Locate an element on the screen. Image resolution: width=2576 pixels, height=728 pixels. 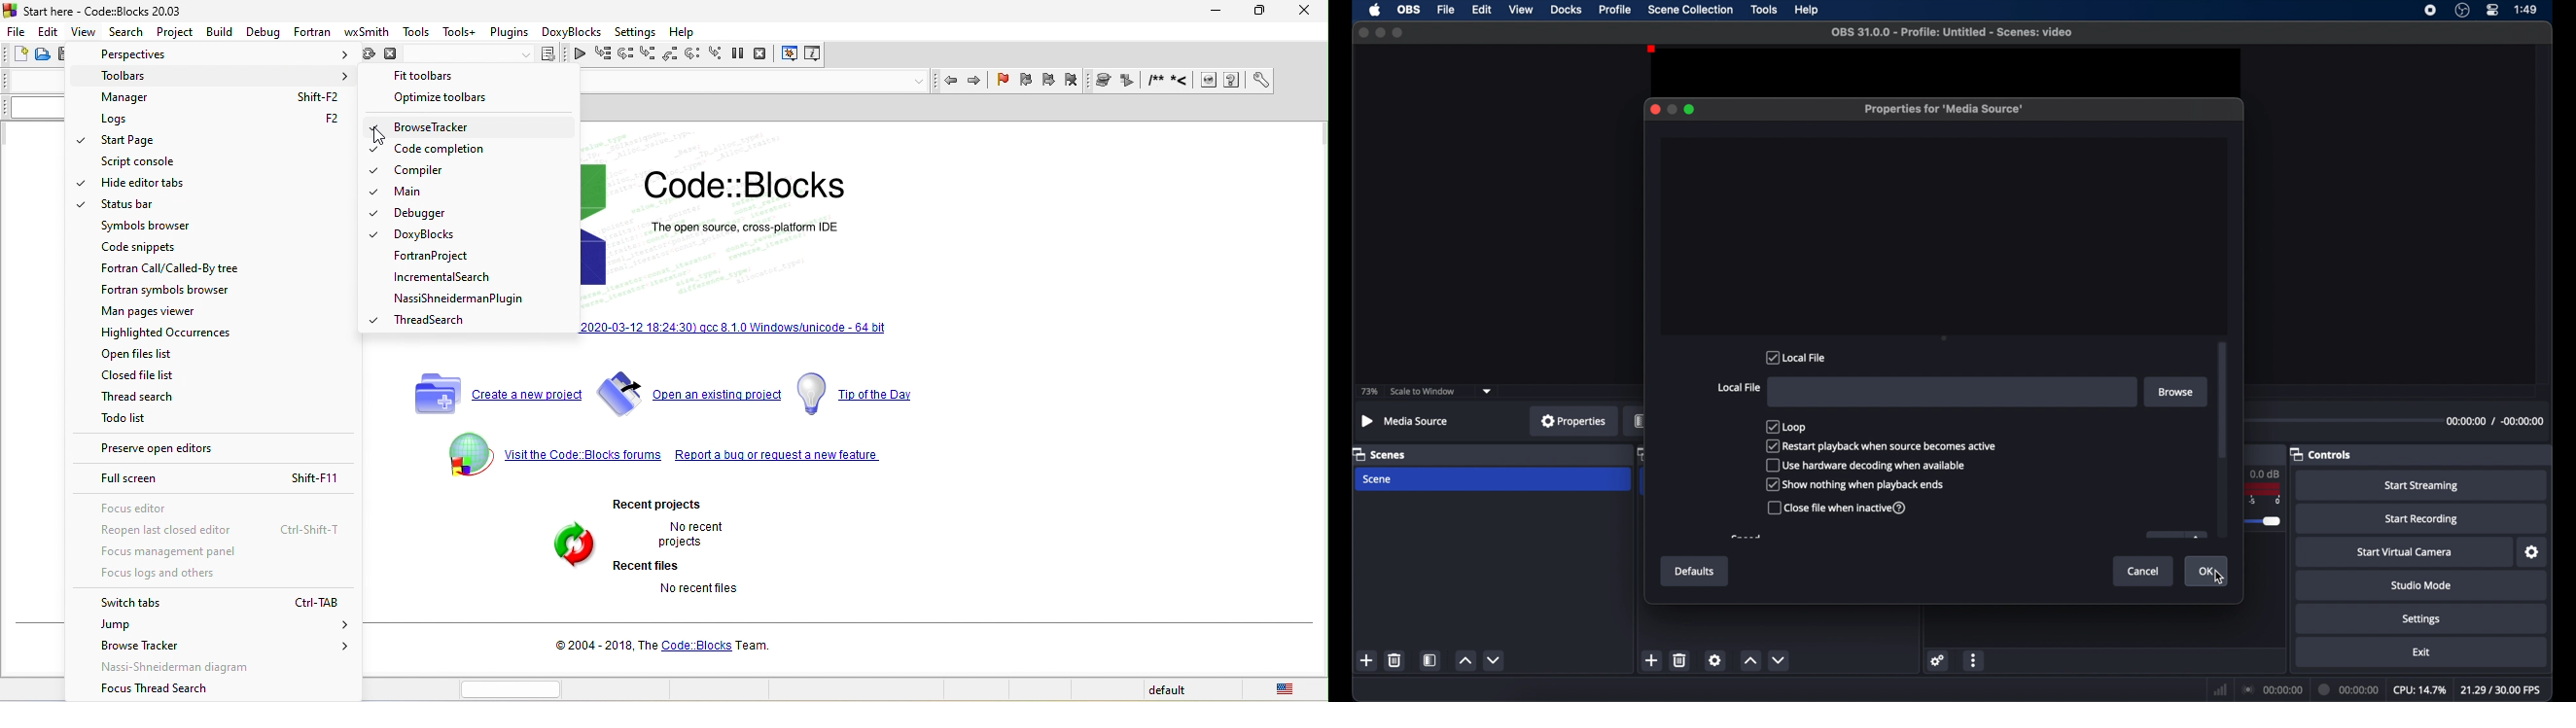
defaults is located at coordinates (1695, 570).